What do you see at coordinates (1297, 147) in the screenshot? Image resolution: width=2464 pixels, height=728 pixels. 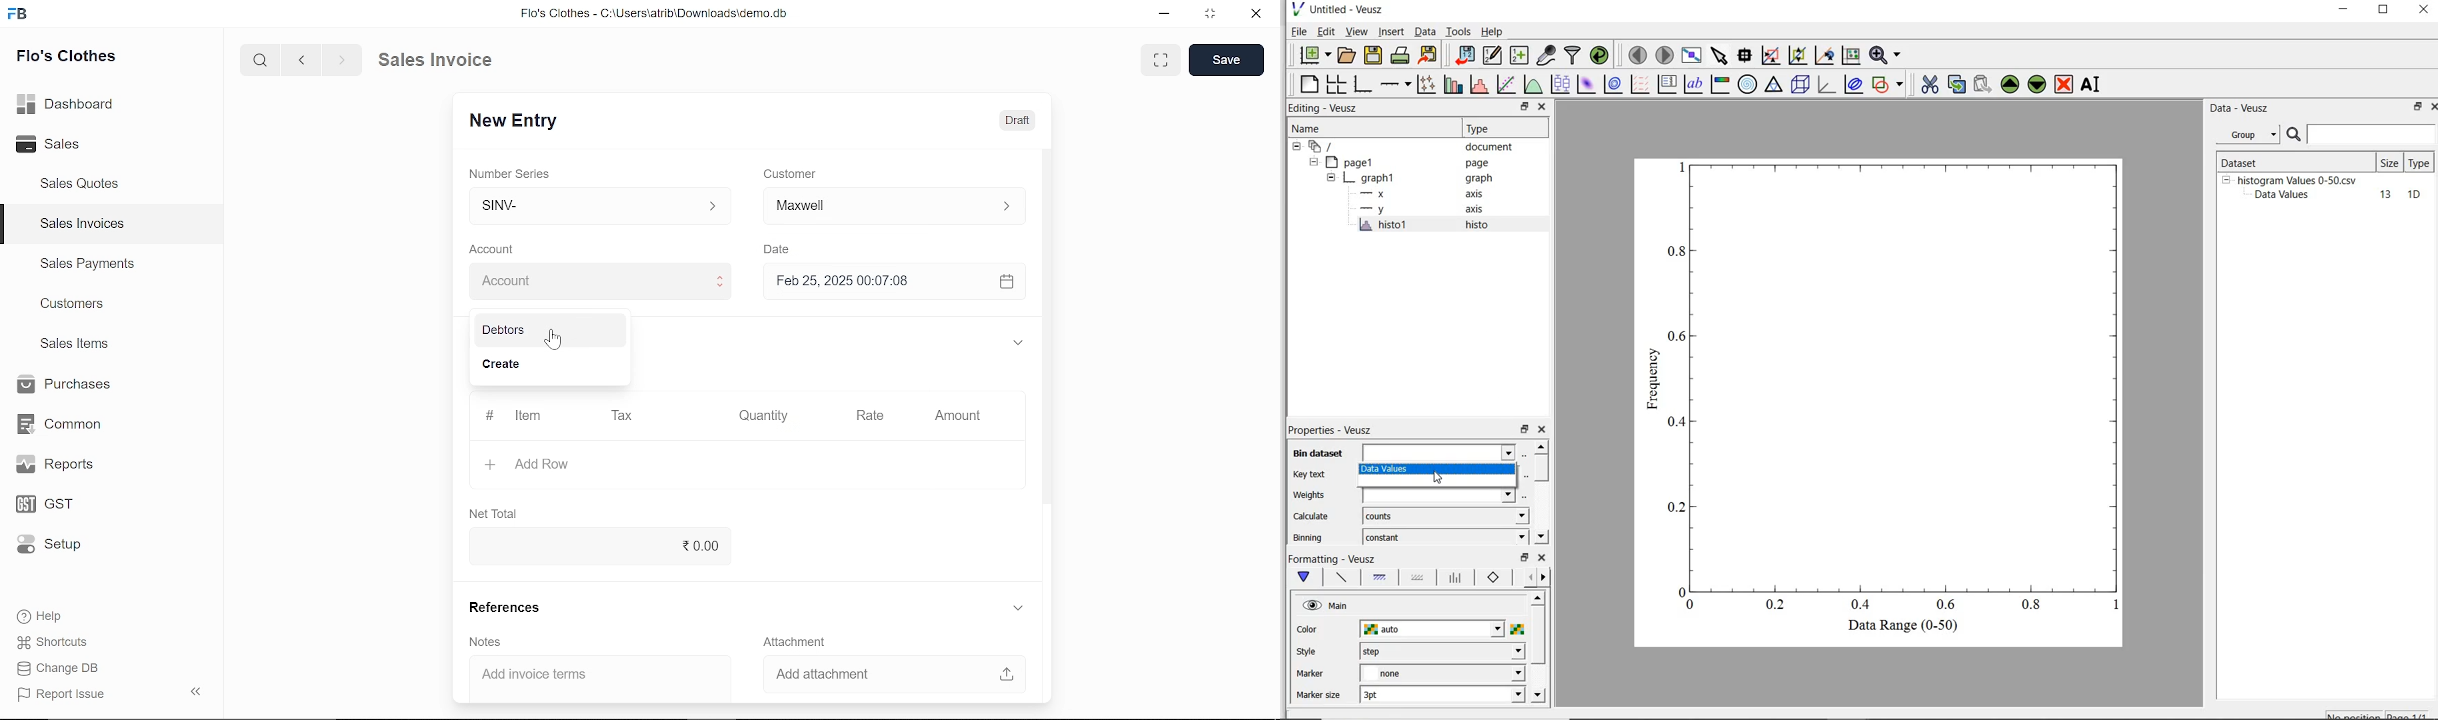 I see `hide` at bounding box center [1297, 147].